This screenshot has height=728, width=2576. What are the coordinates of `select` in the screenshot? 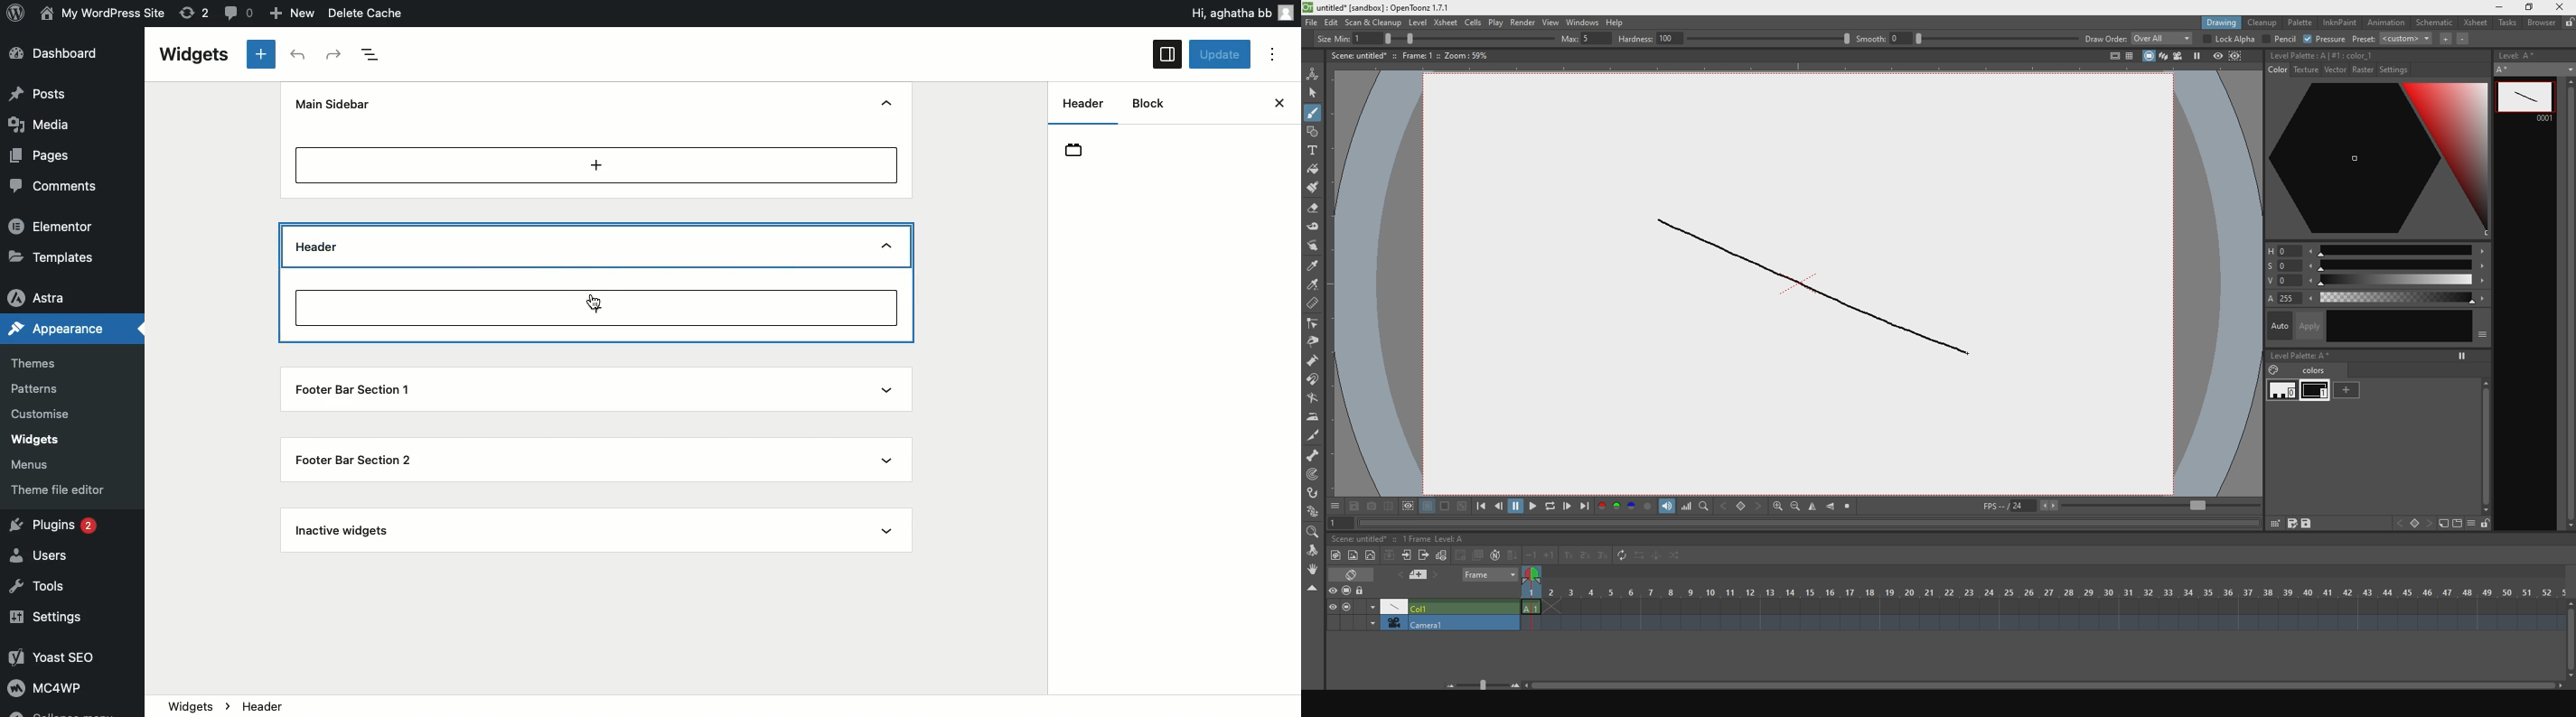 It's located at (1314, 93).